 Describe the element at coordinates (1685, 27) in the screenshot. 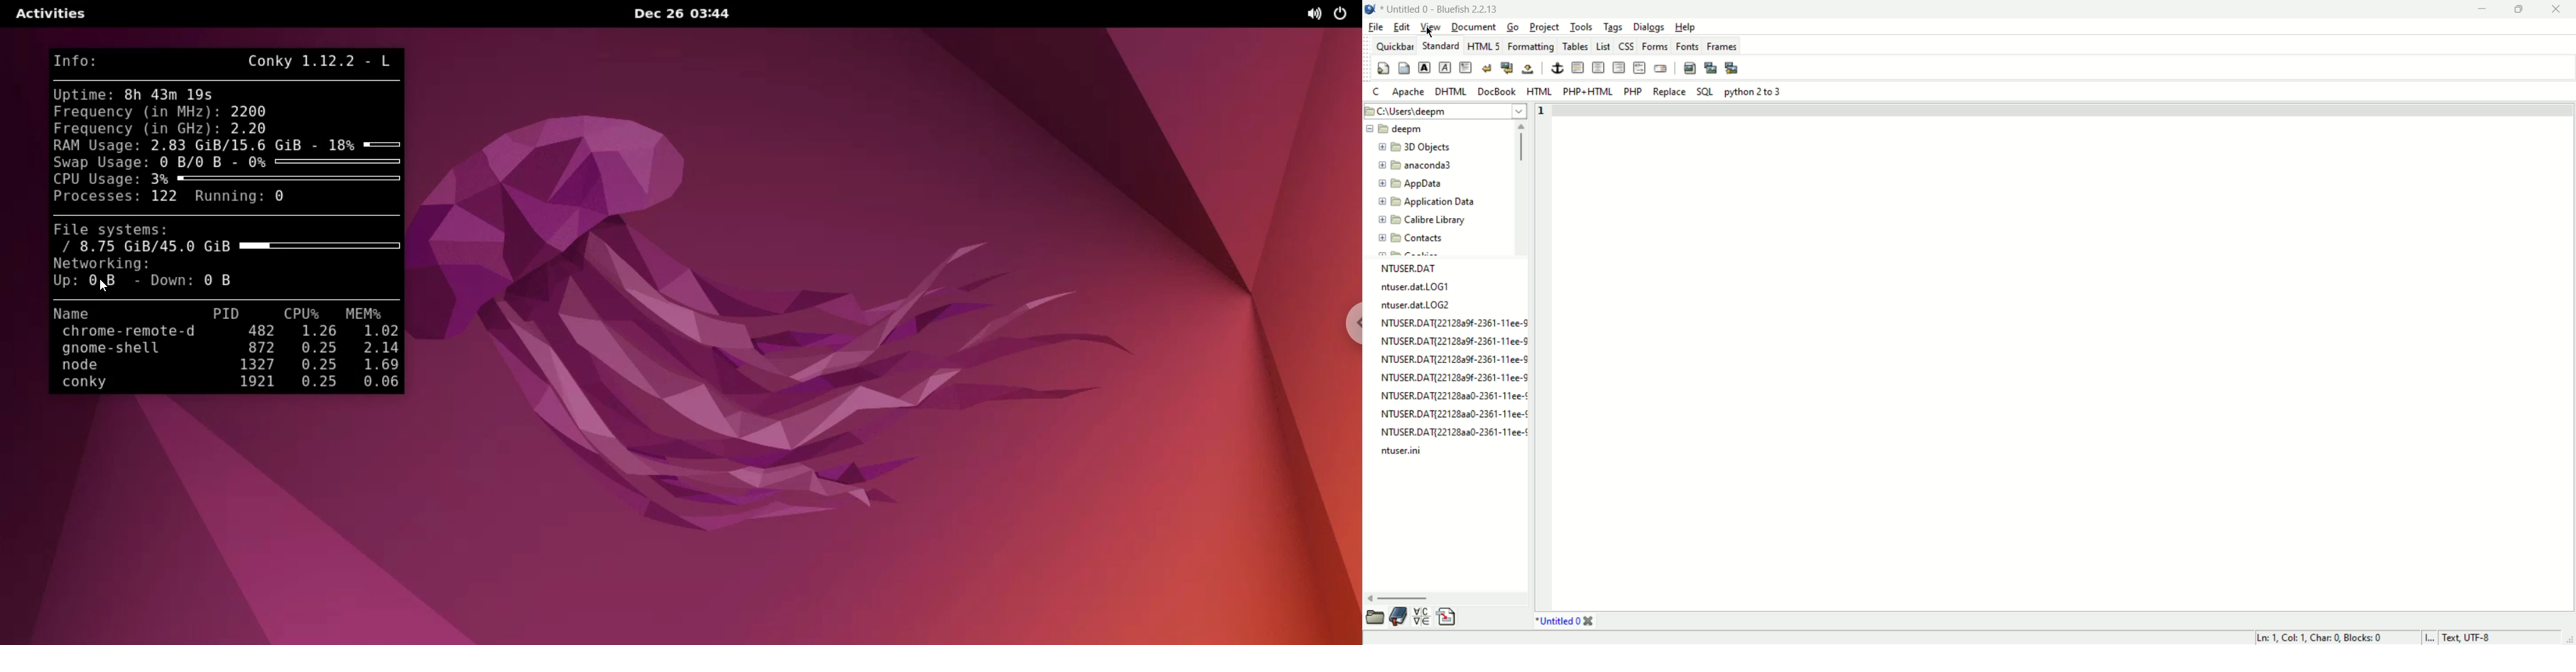

I see `help` at that location.